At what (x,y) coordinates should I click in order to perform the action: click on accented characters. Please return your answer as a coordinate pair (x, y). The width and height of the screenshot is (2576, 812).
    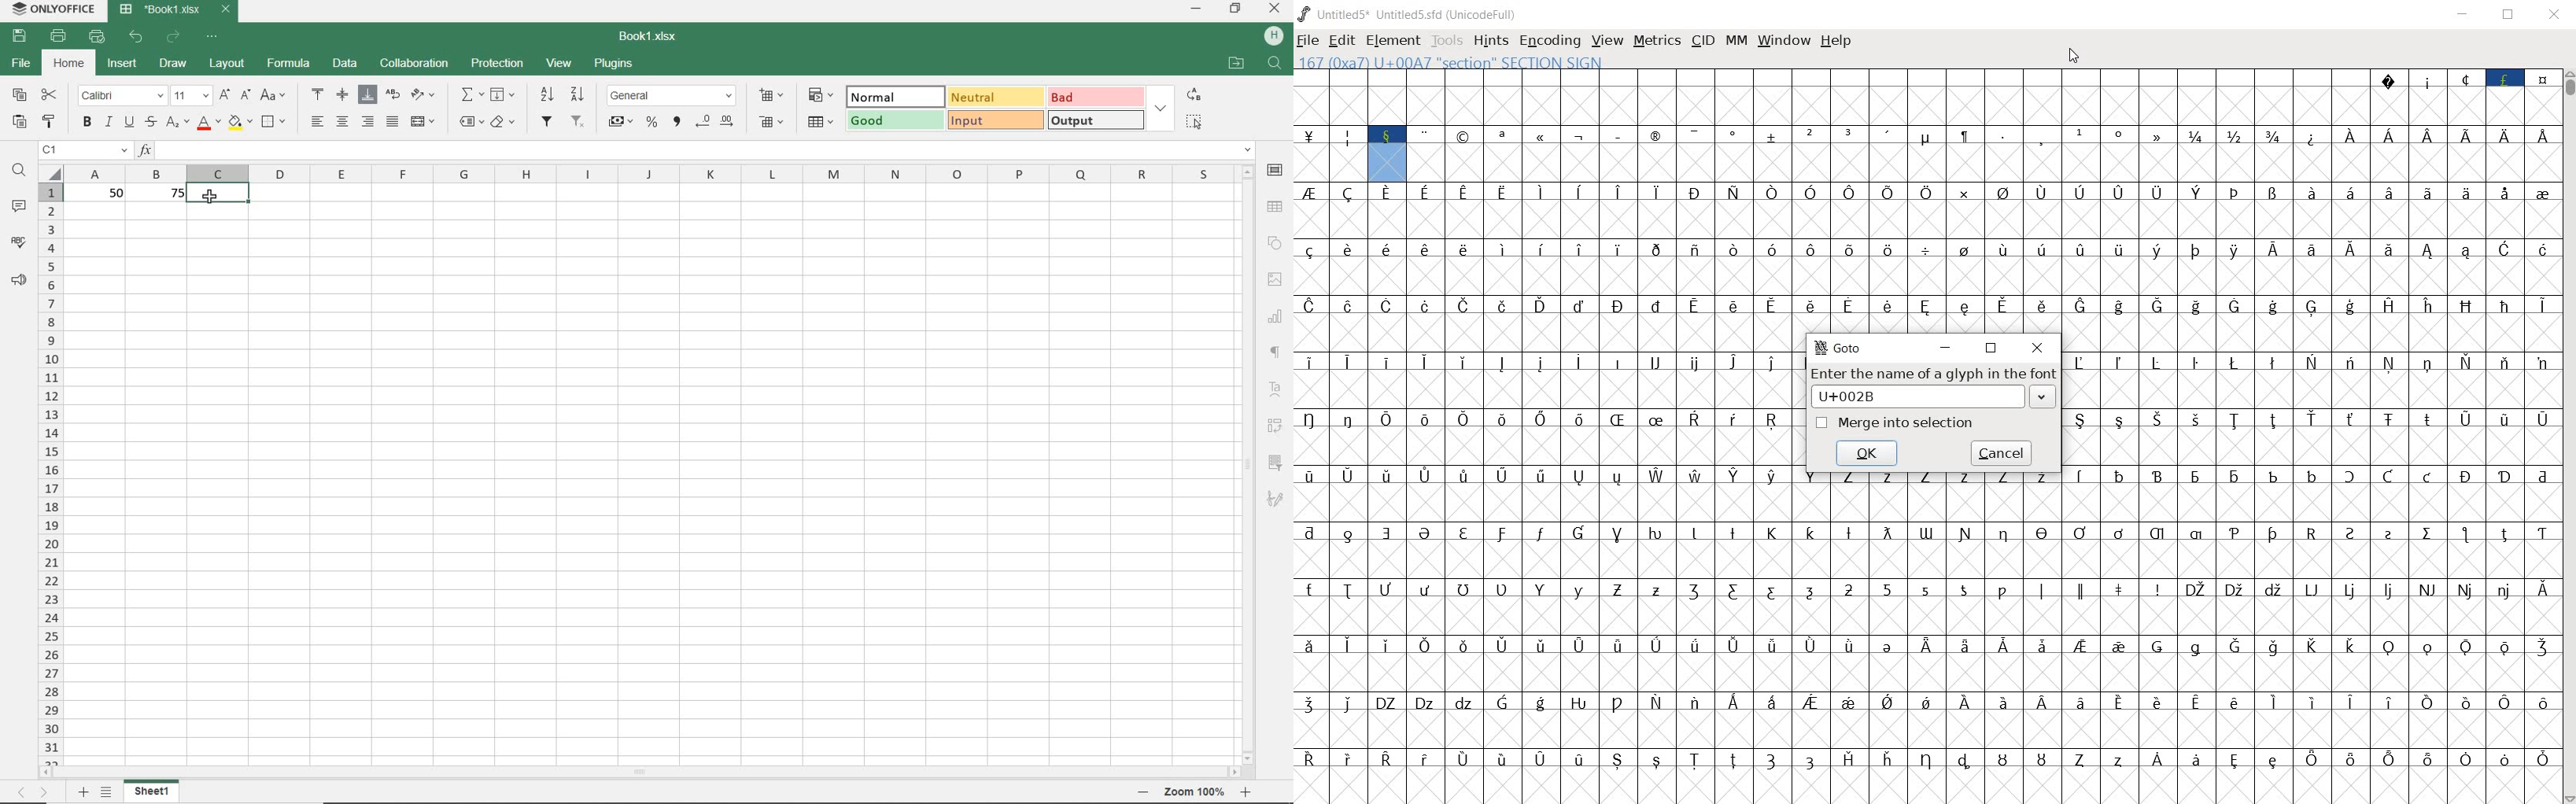
    Looking at the image, I should click on (2273, 211).